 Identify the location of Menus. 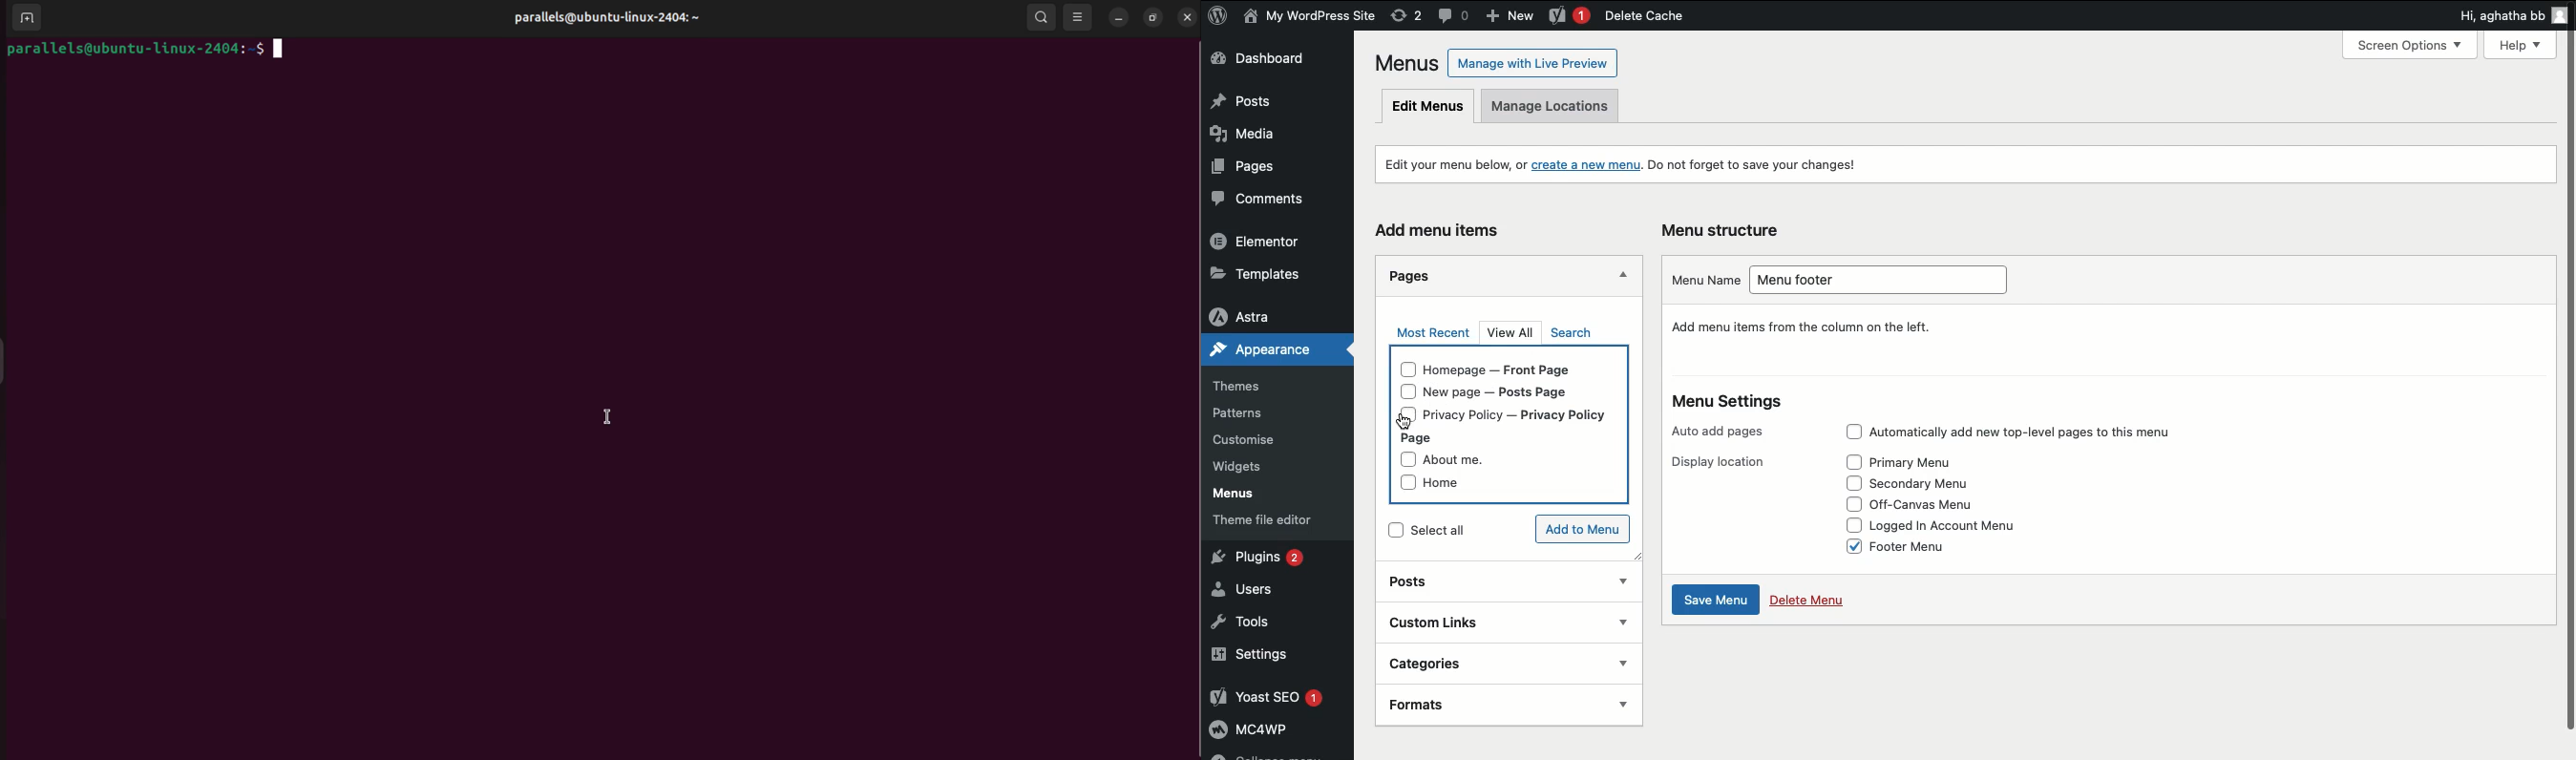
(1404, 63).